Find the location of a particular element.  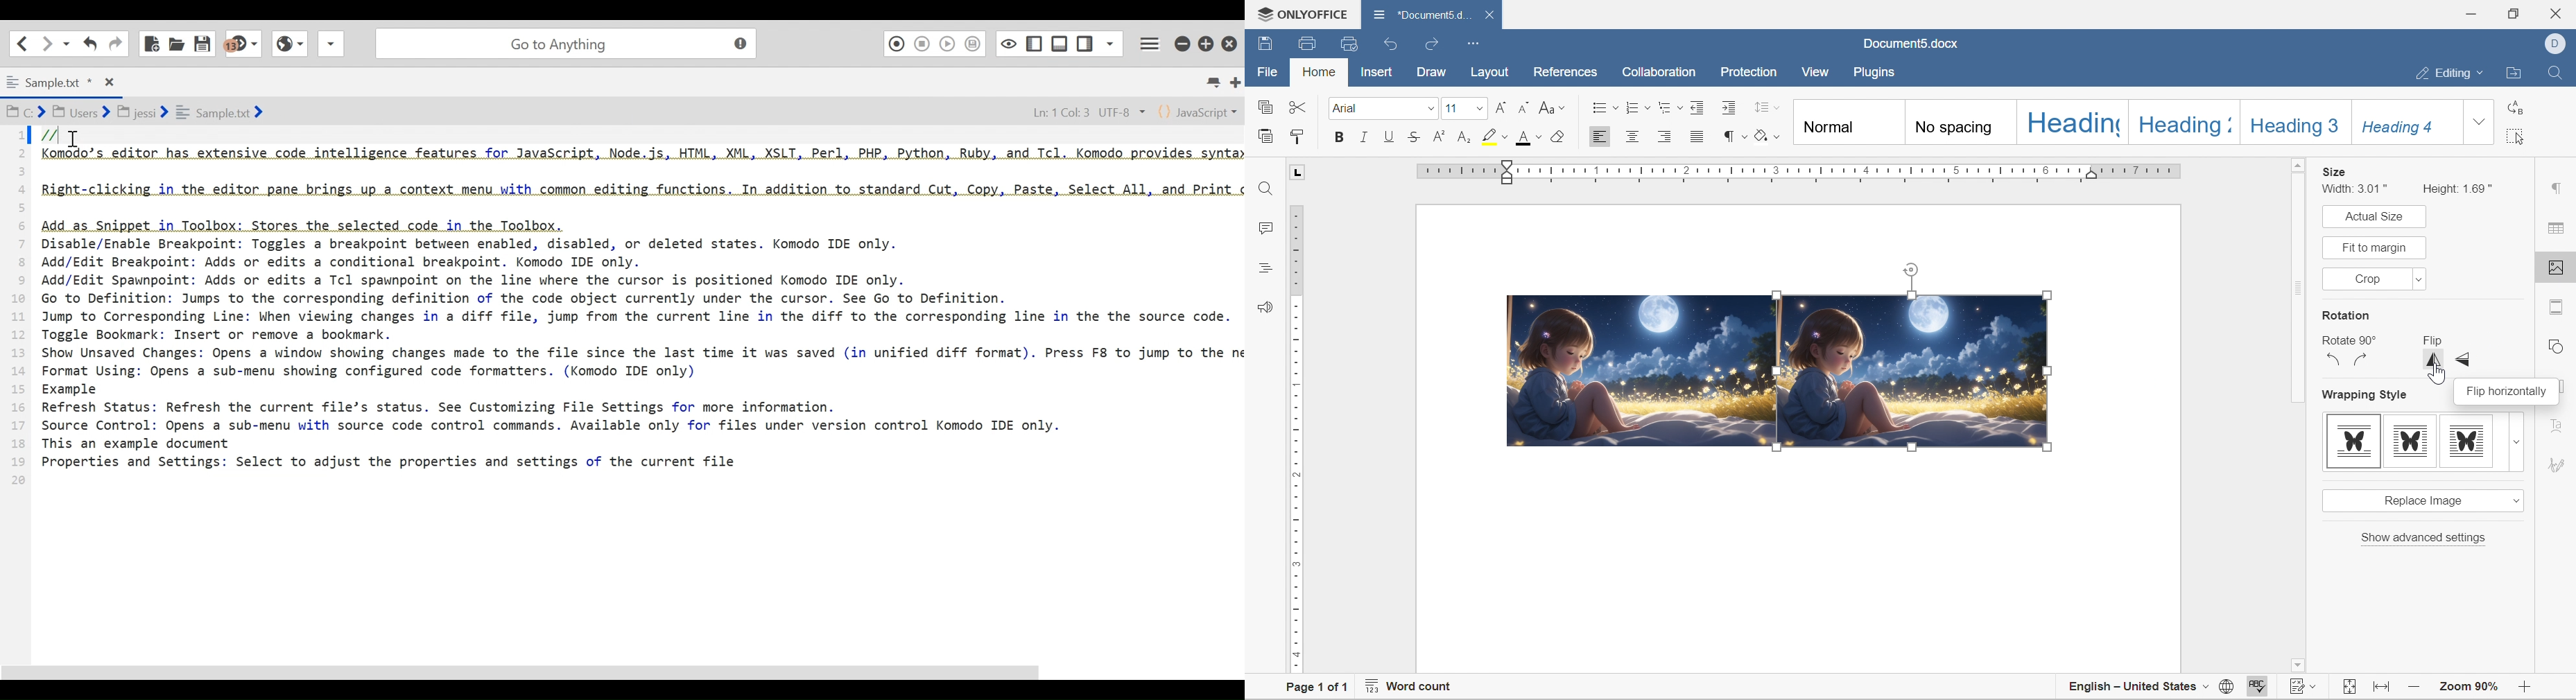

file is located at coordinates (1270, 71).